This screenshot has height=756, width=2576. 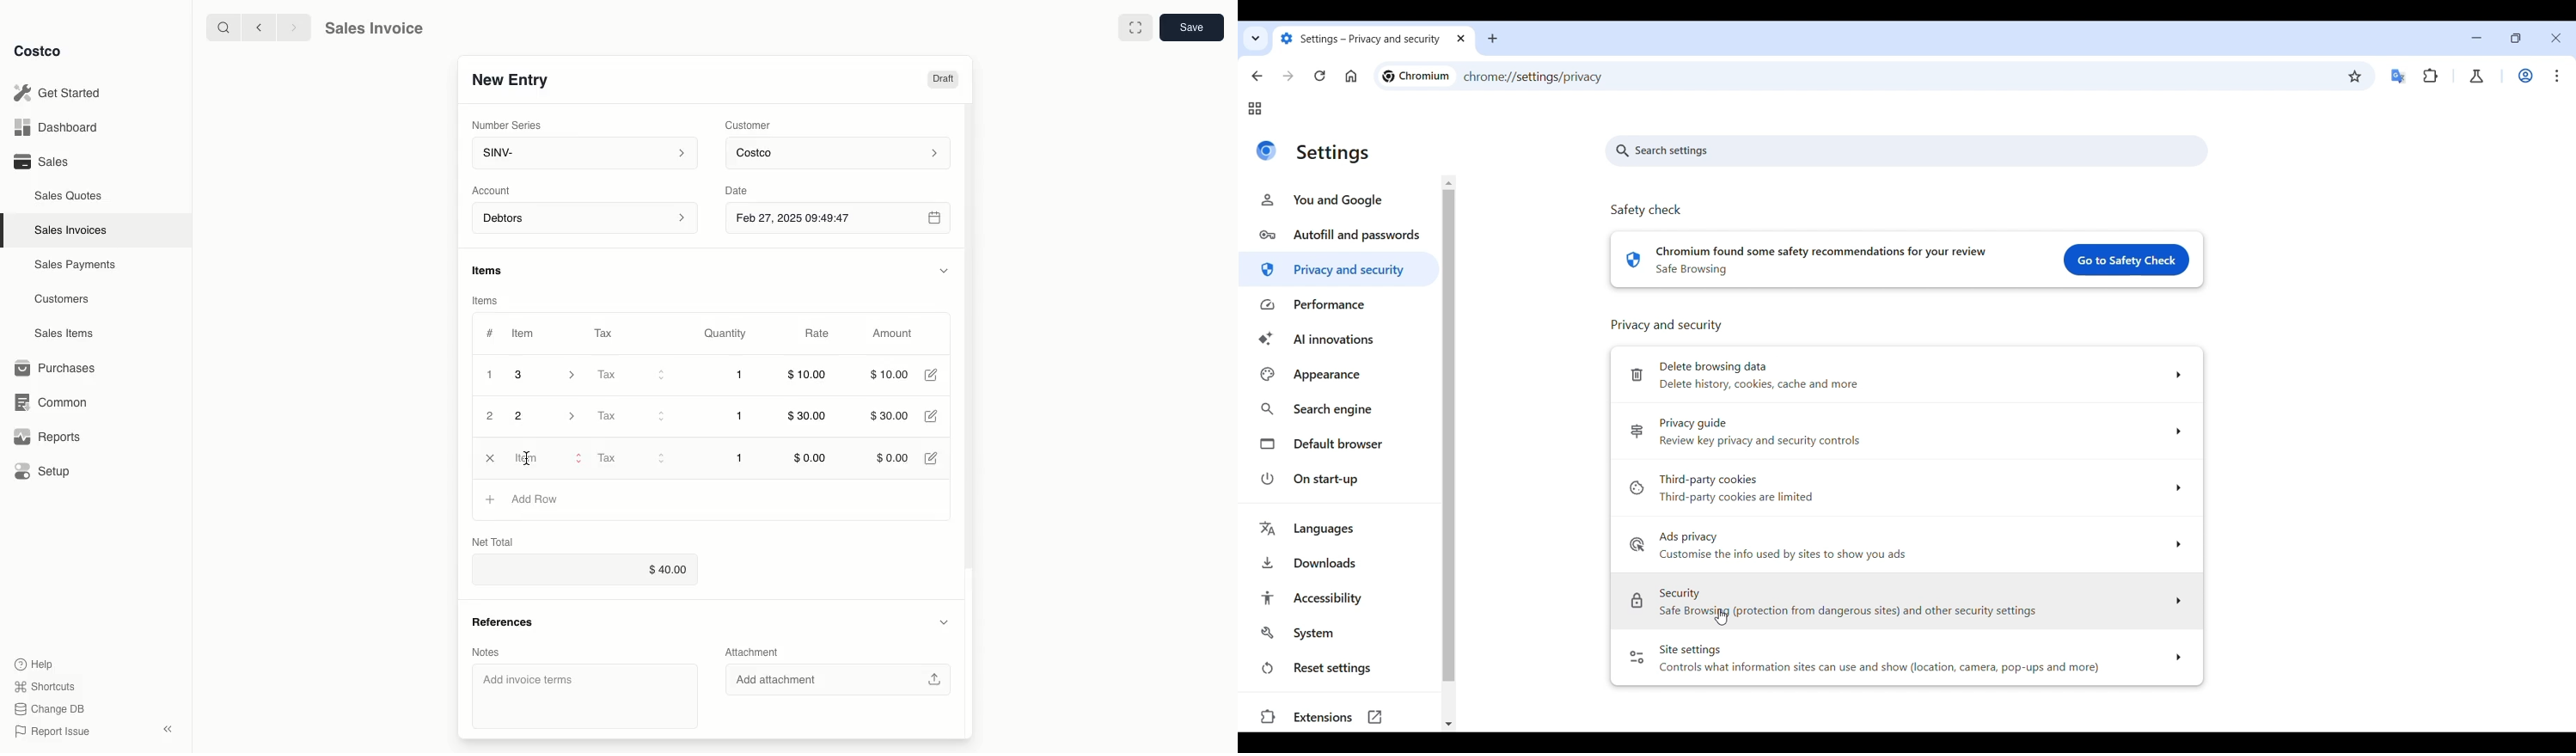 What do you see at coordinates (488, 458) in the screenshot?
I see `Close` at bounding box center [488, 458].